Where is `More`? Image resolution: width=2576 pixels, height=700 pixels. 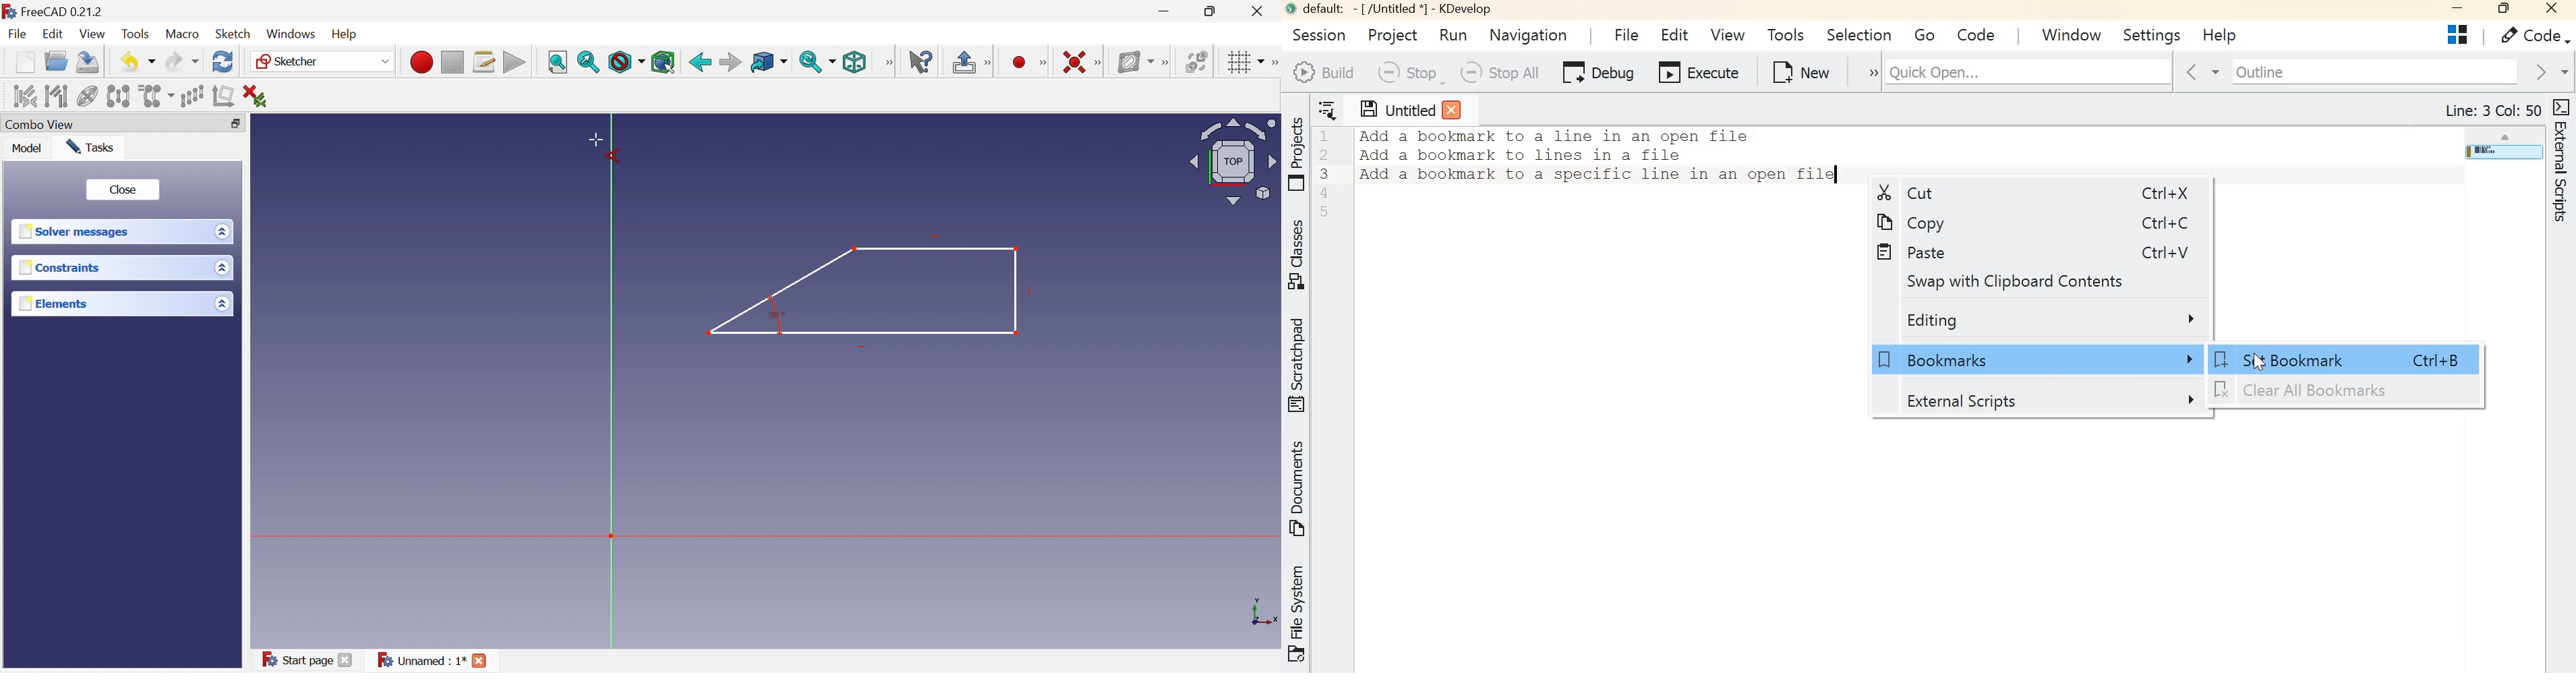 More is located at coordinates (1100, 61).